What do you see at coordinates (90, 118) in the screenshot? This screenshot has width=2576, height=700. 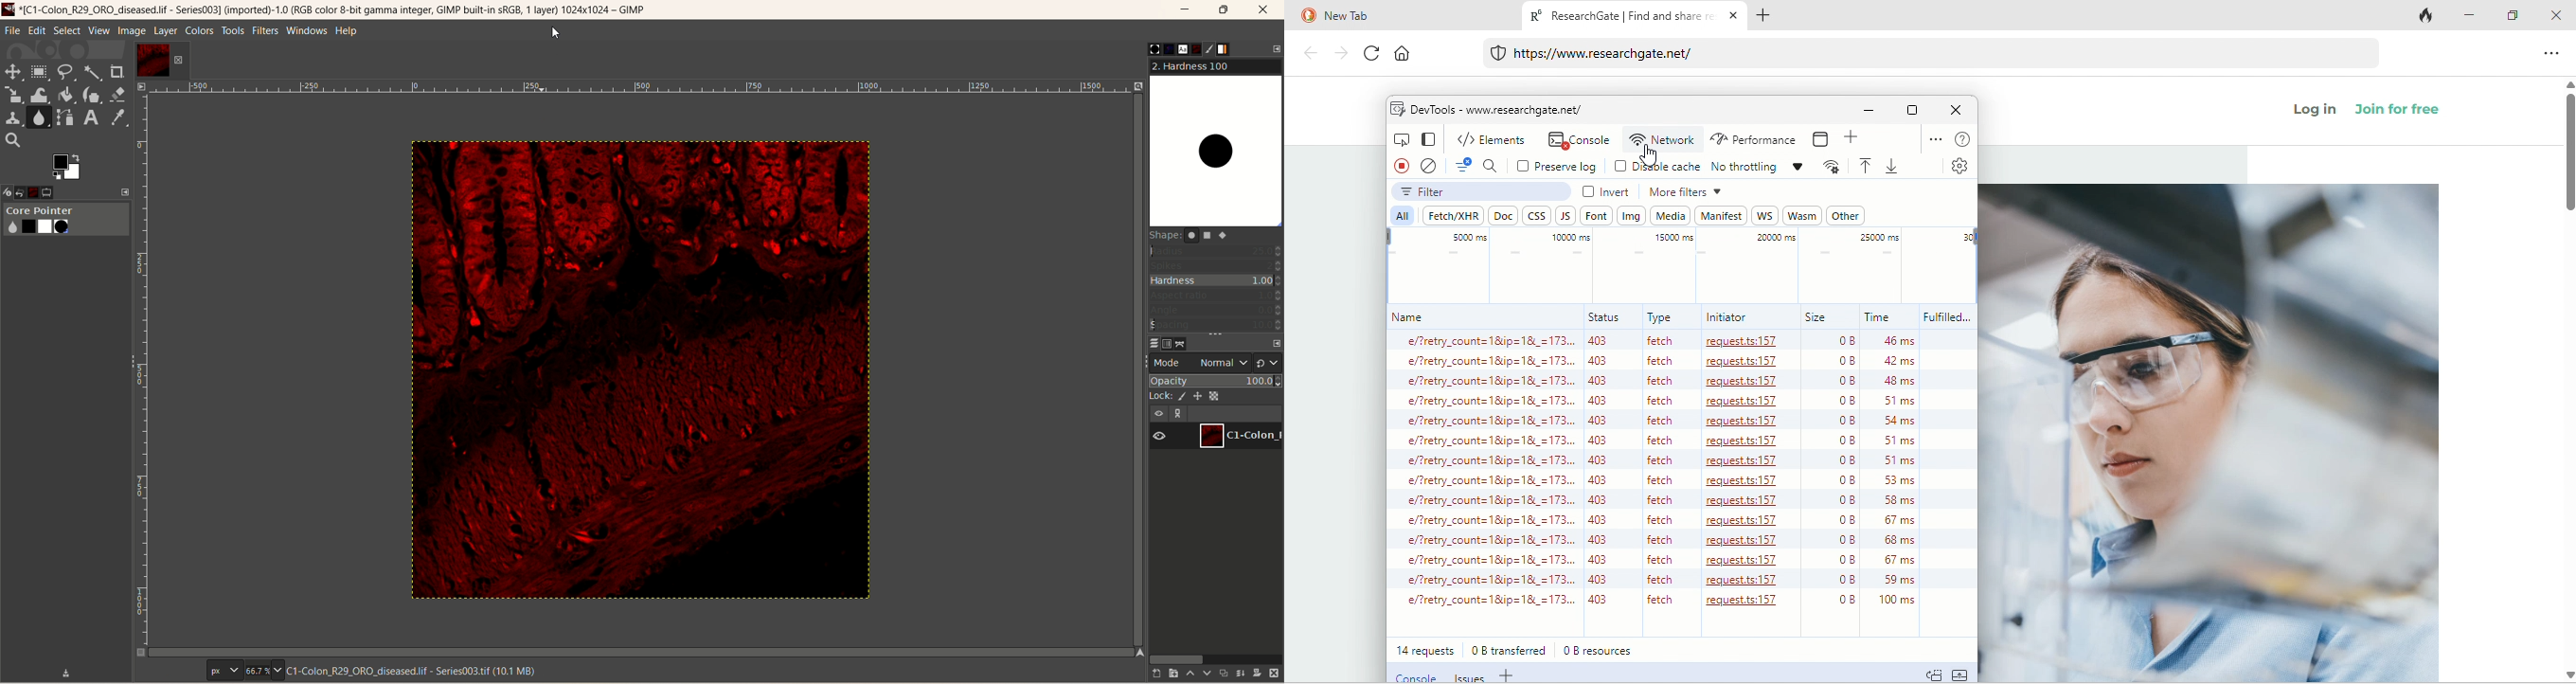 I see `text tool` at bounding box center [90, 118].